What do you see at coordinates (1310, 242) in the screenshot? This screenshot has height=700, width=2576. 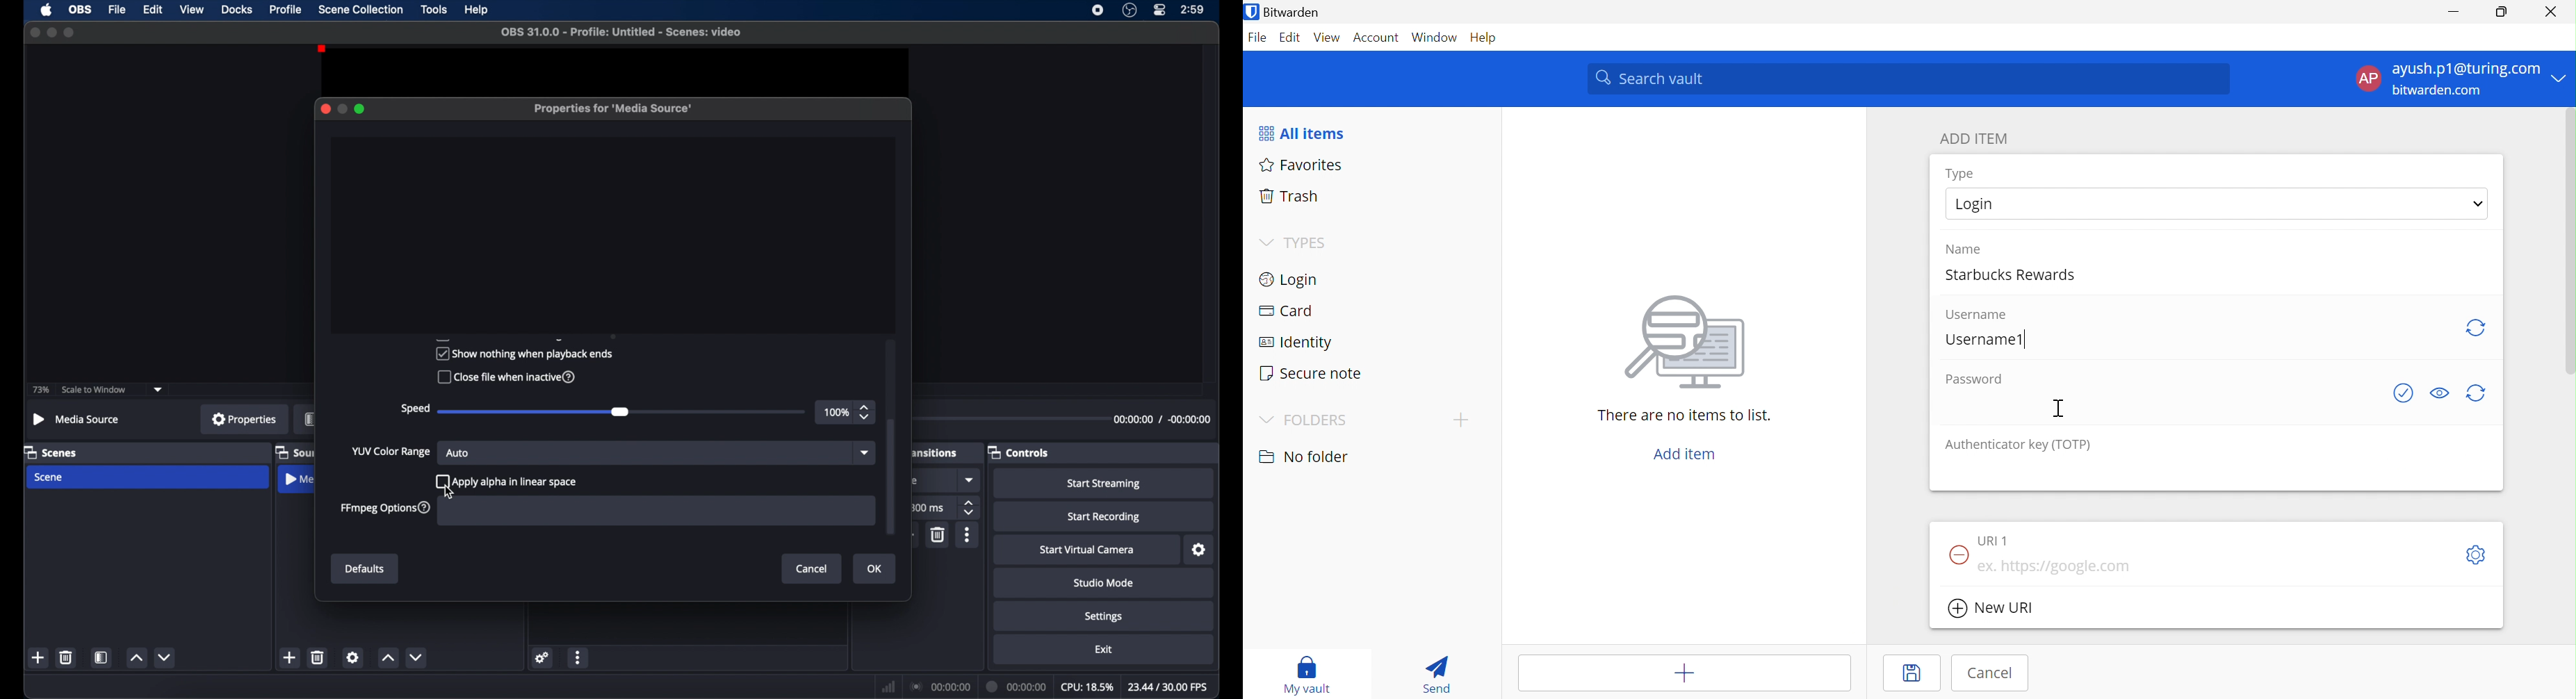 I see `TYPES` at bounding box center [1310, 242].